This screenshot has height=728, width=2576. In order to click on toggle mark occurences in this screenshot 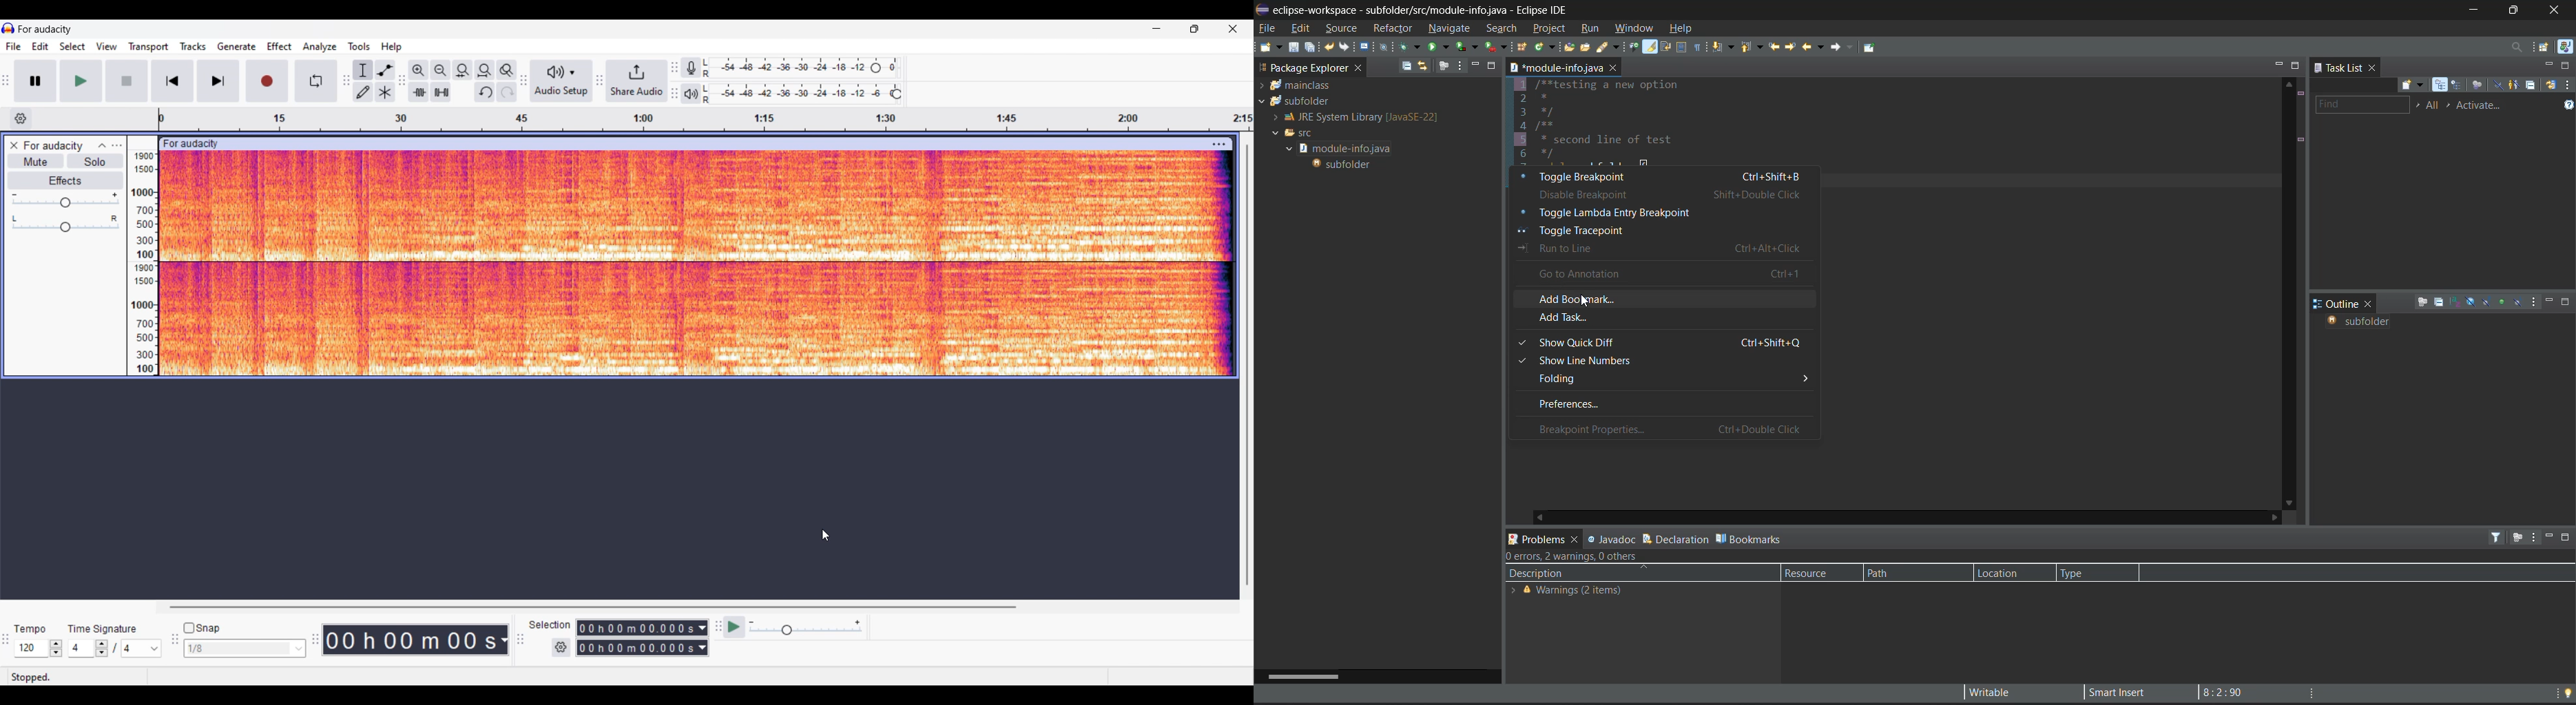, I will do `click(1652, 48)`.